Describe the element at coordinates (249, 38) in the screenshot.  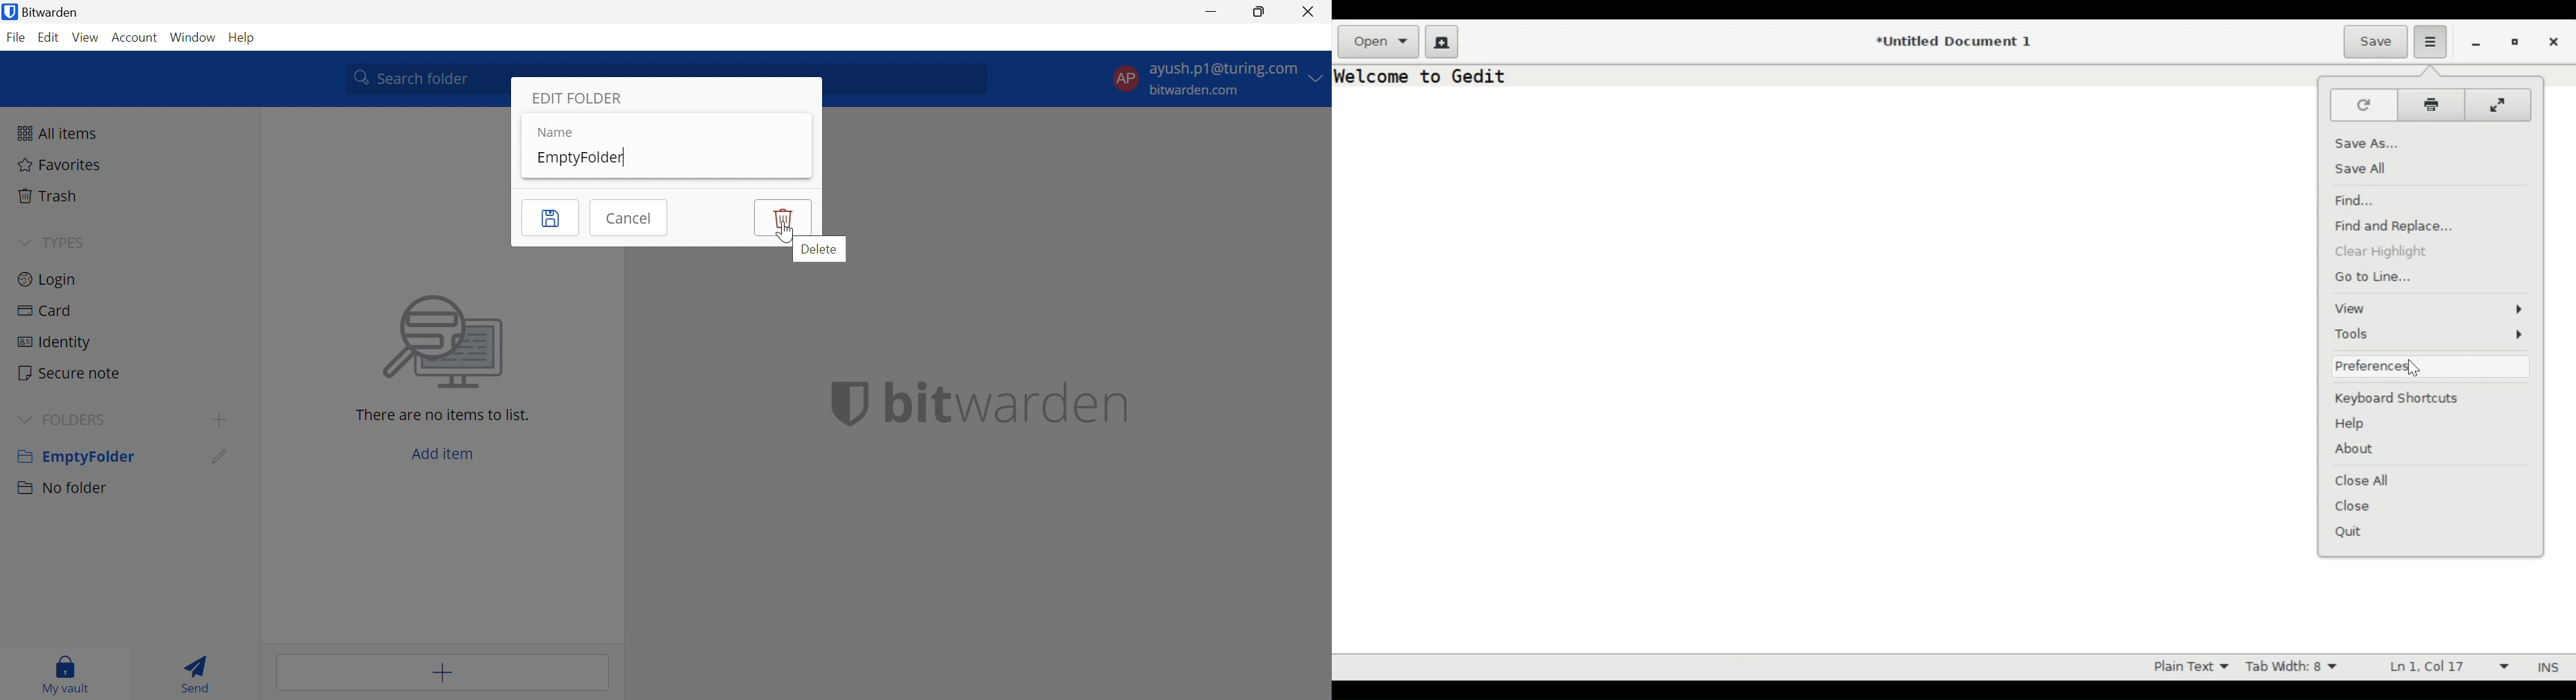
I see `Help` at that location.